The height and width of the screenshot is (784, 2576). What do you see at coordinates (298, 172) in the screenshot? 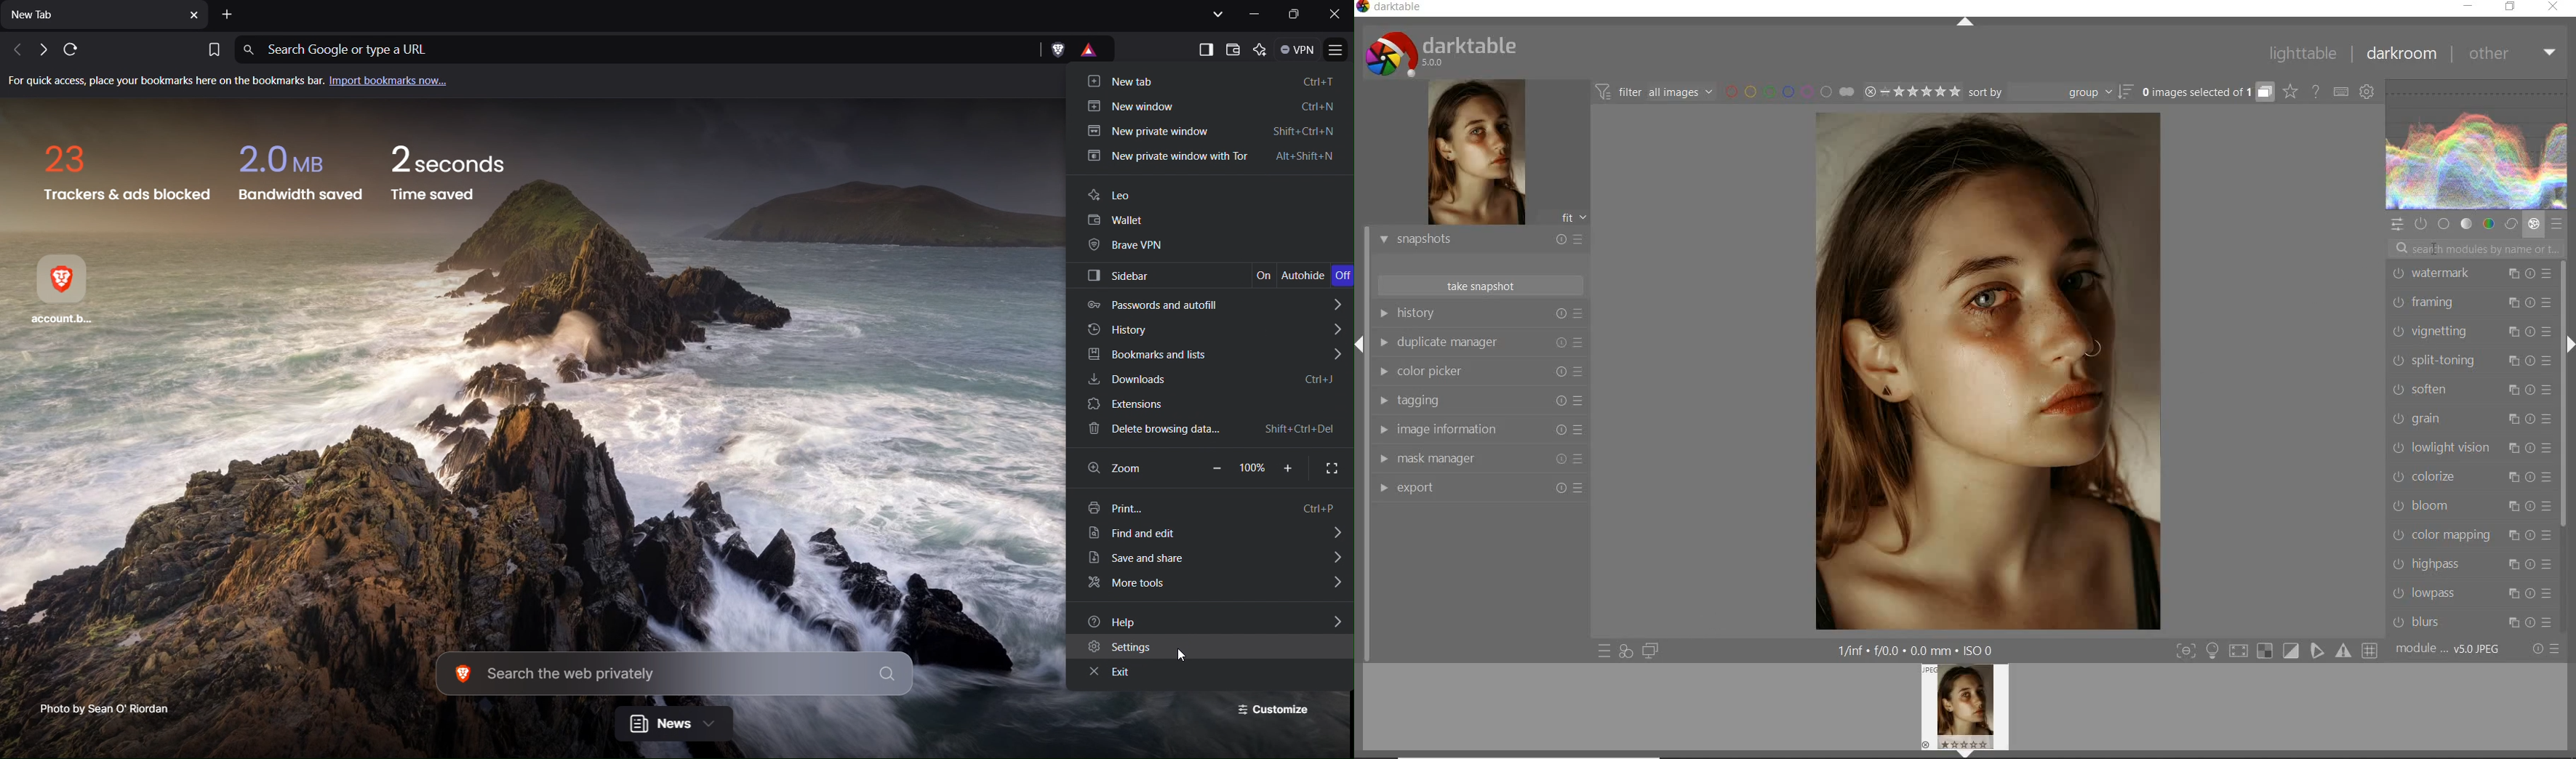
I see `Bandwidth saved` at bounding box center [298, 172].